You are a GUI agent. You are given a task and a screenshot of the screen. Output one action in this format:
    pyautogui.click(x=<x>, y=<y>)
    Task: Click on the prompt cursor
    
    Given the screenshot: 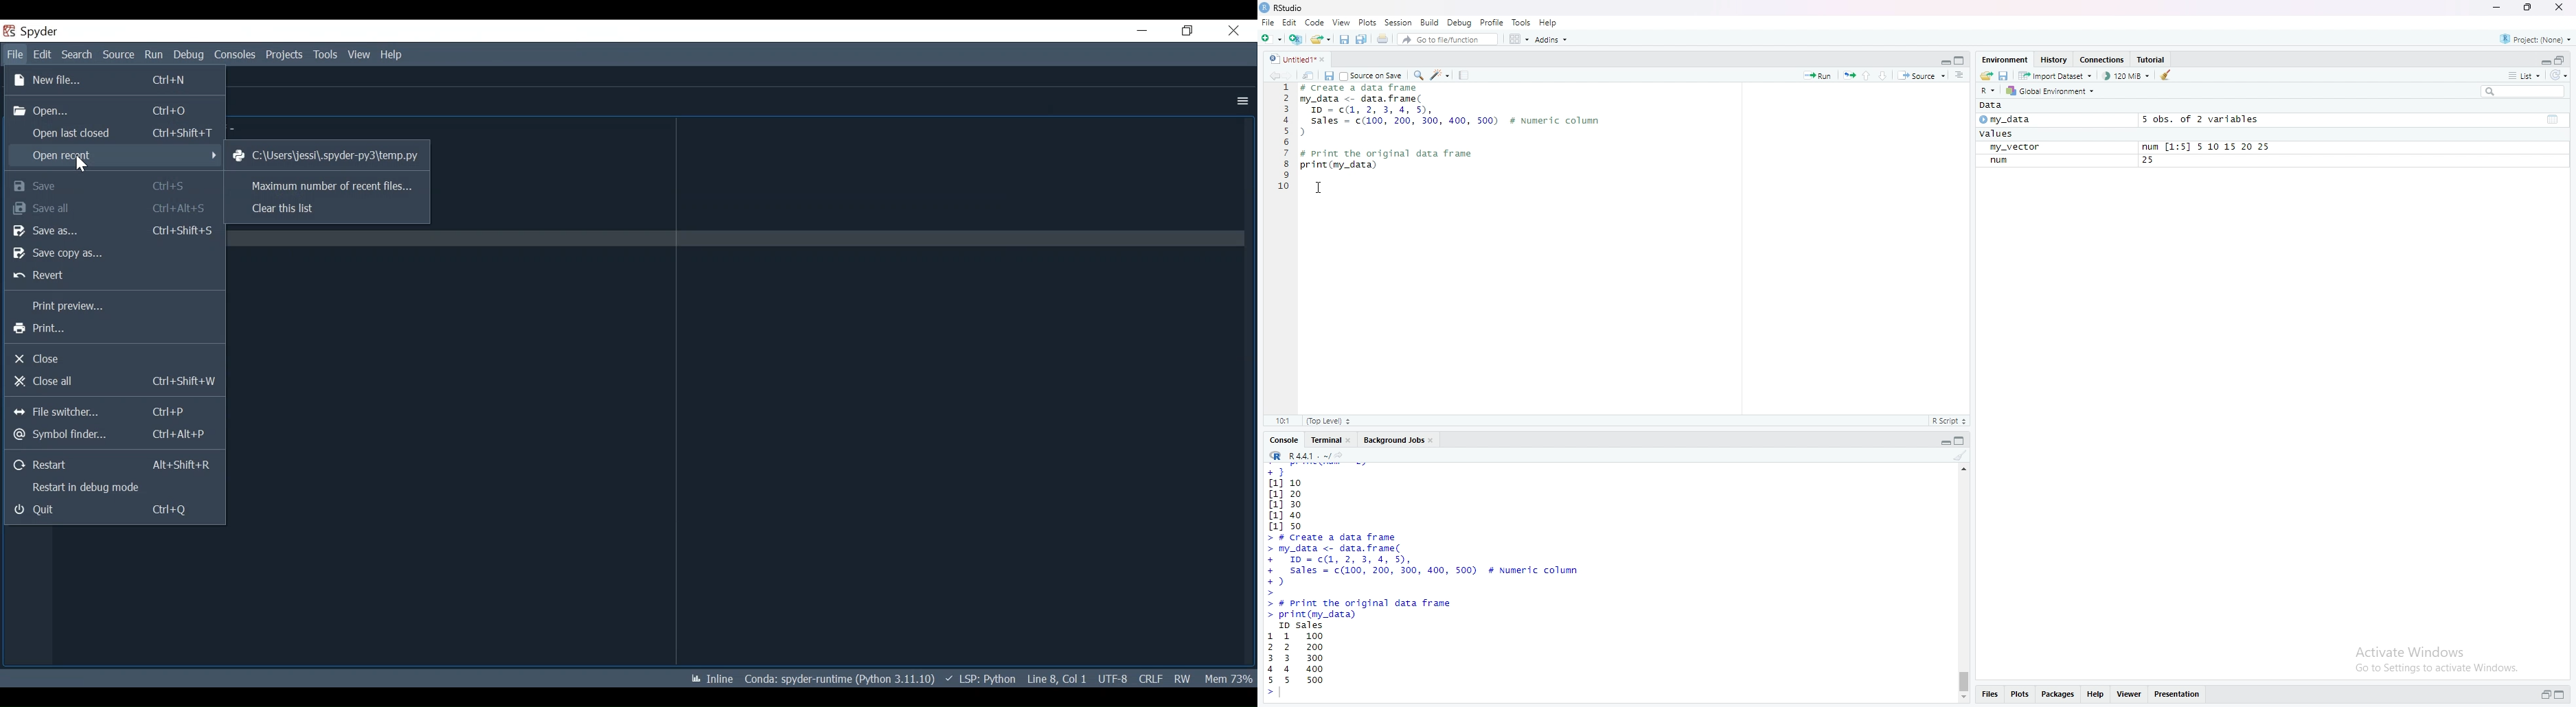 What is the action you would take?
    pyautogui.click(x=1266, y=697)
    